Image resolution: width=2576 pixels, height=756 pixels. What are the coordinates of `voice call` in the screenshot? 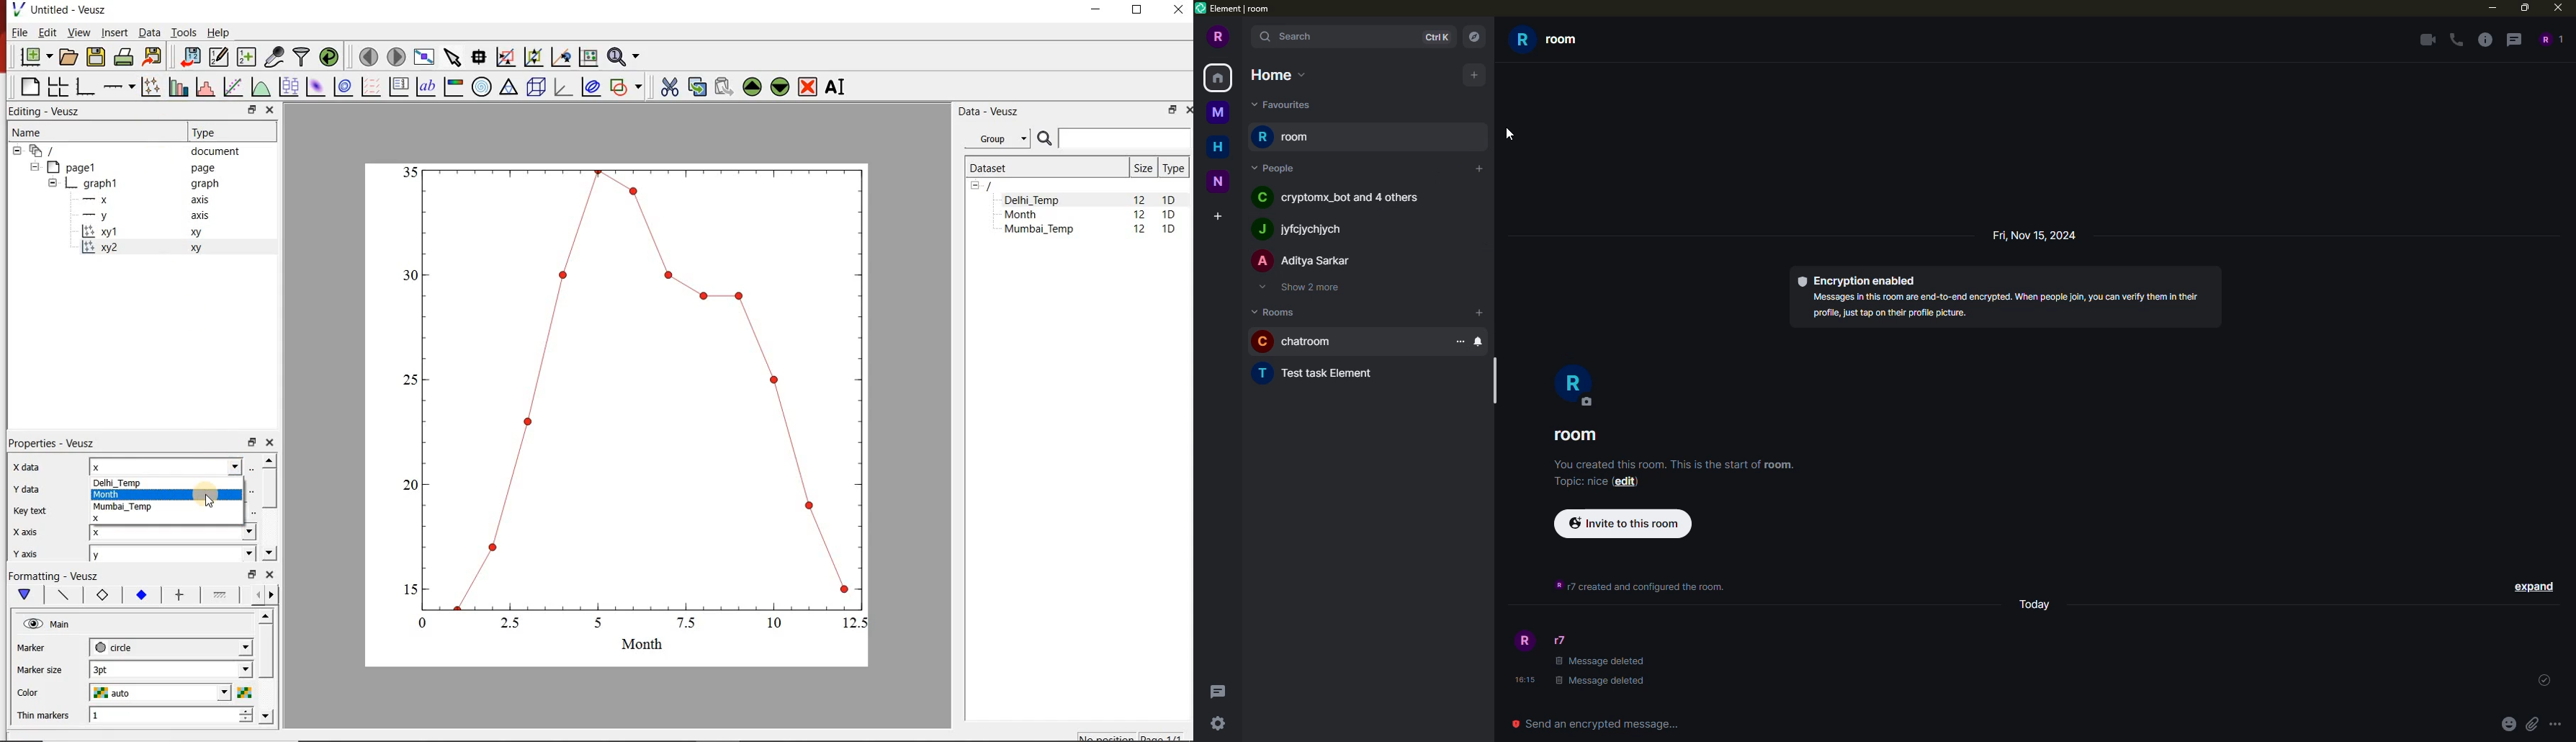 It's located at (2454, 40).